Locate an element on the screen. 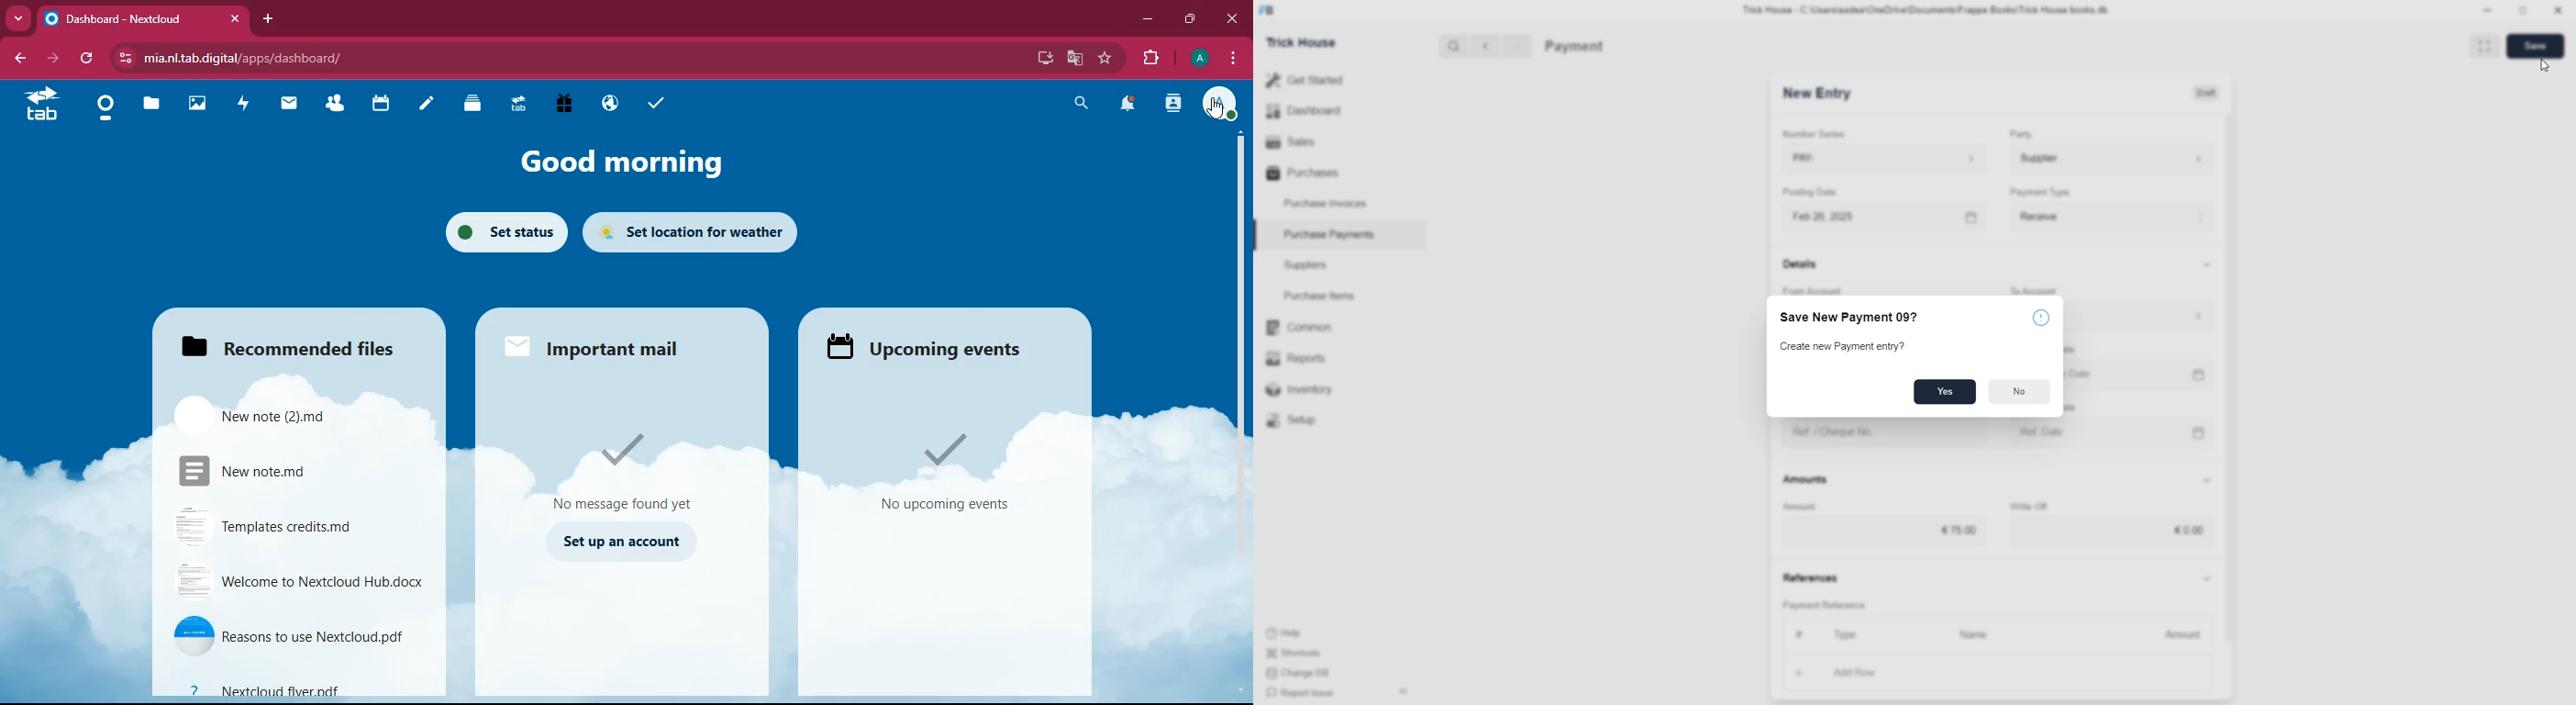  cursor is located at coordinates (1216, 111).